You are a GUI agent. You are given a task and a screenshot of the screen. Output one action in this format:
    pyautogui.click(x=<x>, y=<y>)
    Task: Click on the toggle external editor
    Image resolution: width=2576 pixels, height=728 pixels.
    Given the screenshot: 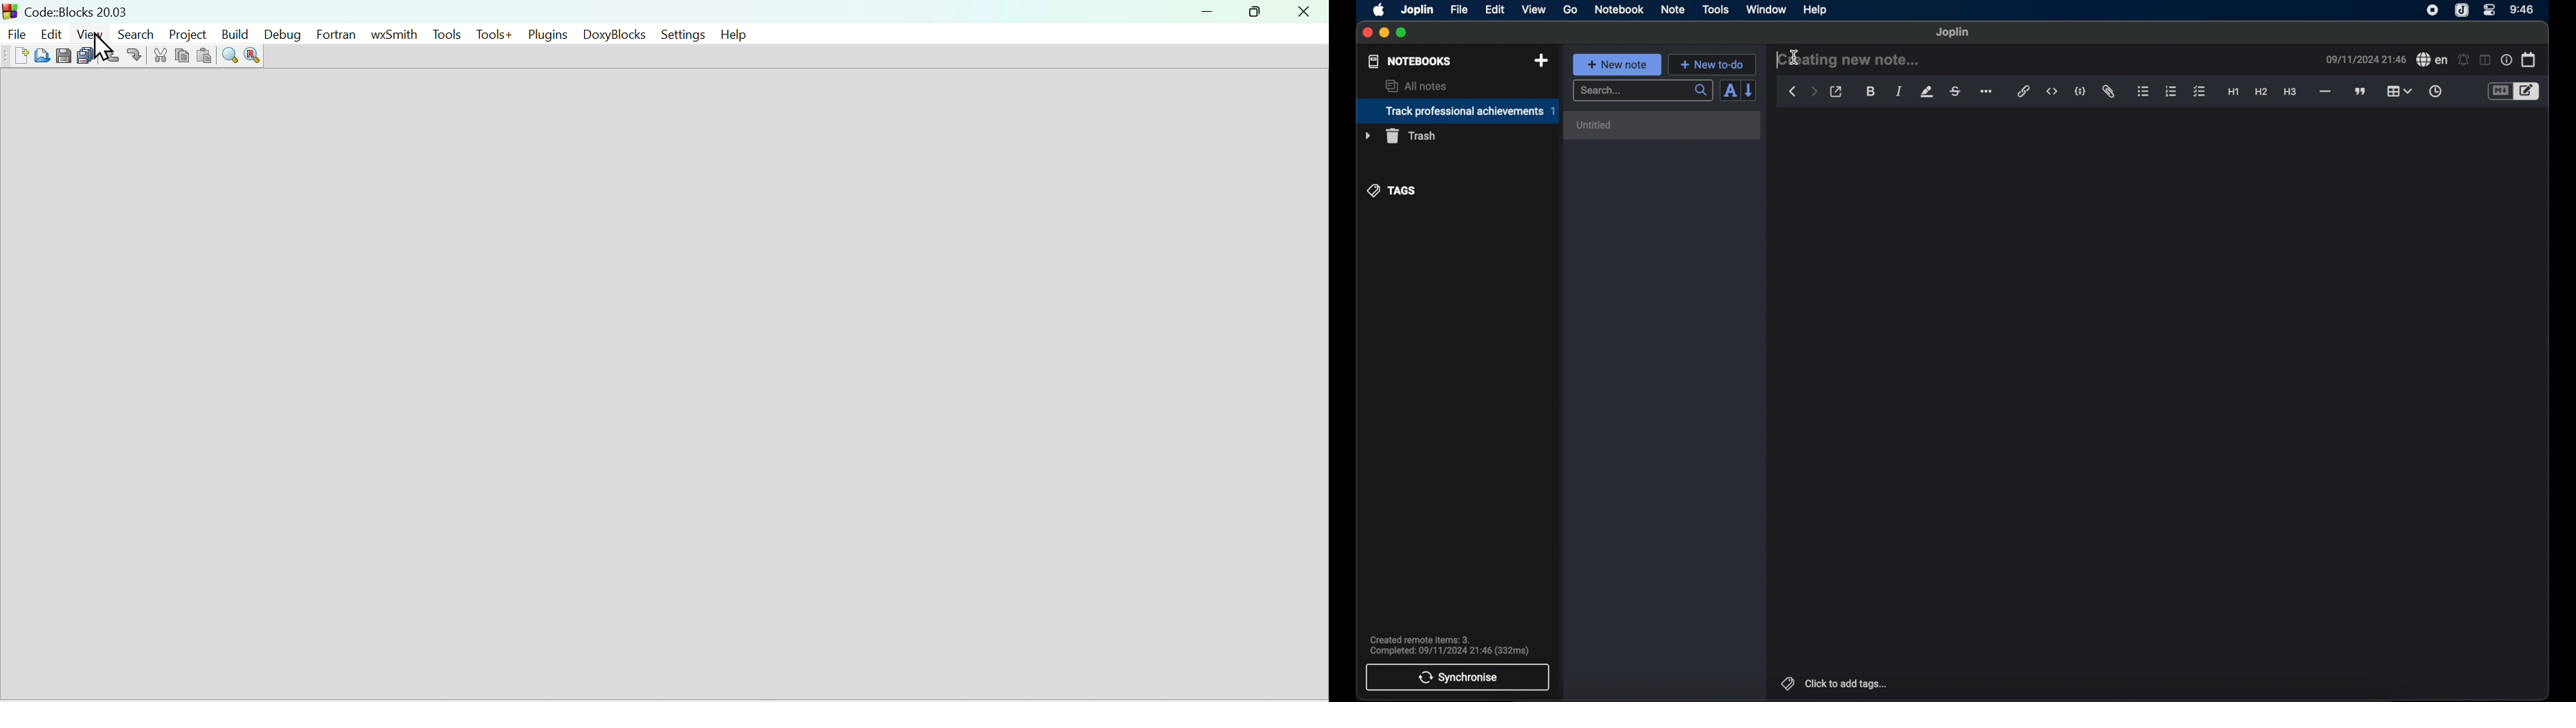 What is the action you would take?
    pyautogui.click(x=1836, y=92)
    